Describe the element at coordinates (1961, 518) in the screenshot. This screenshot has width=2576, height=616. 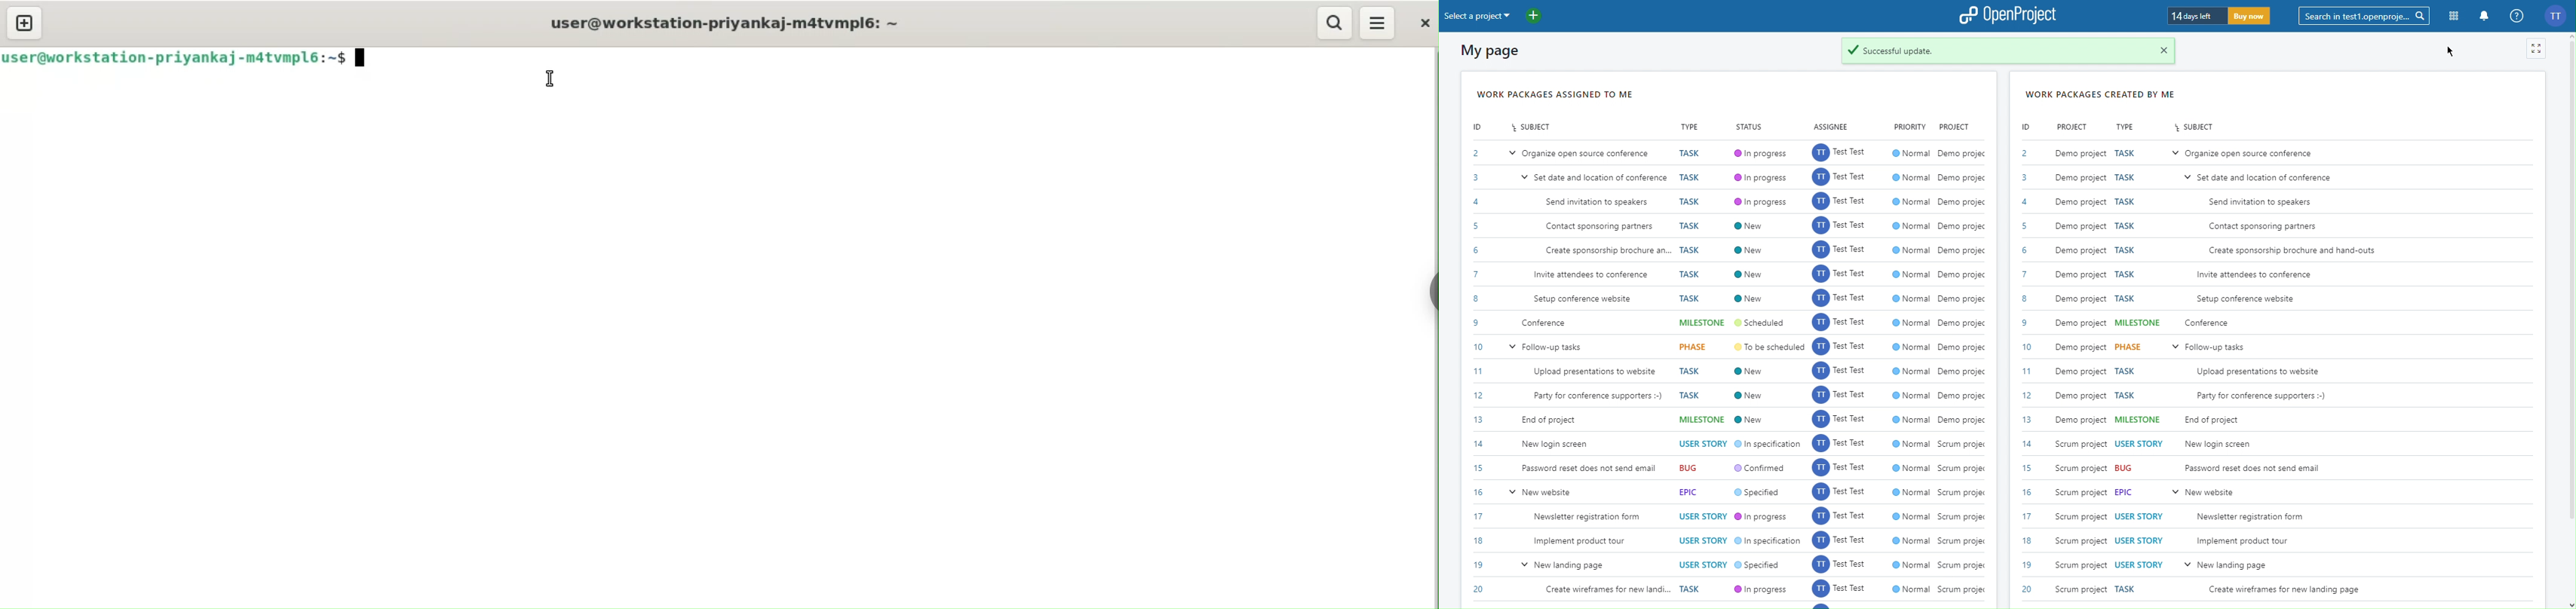
I see `Scrum project` at that location.